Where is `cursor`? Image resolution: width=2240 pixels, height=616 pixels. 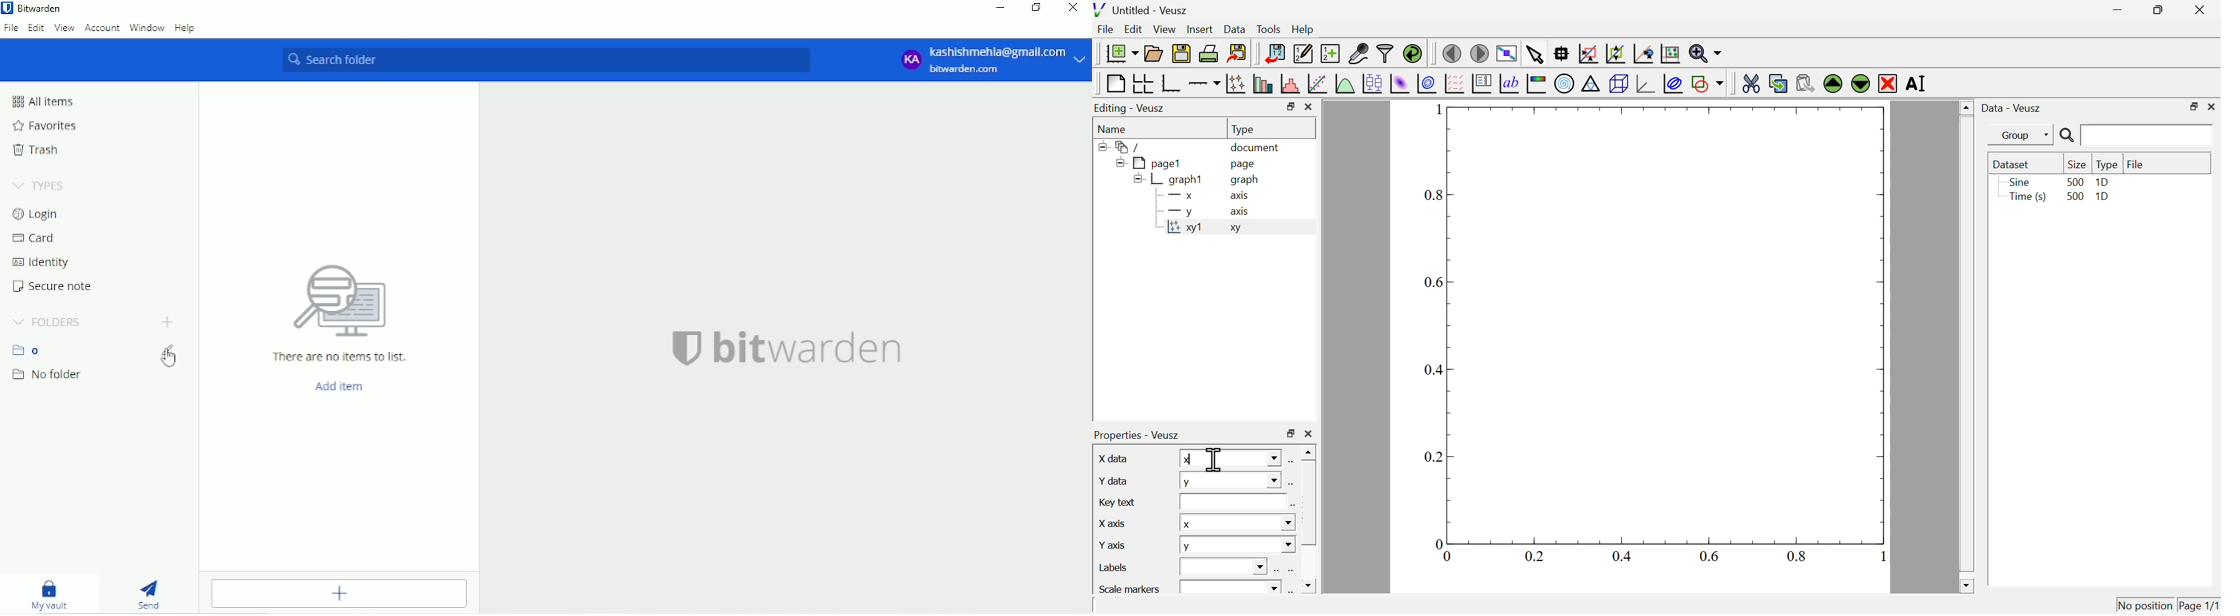
cursor is located at coordinates (169, 359).